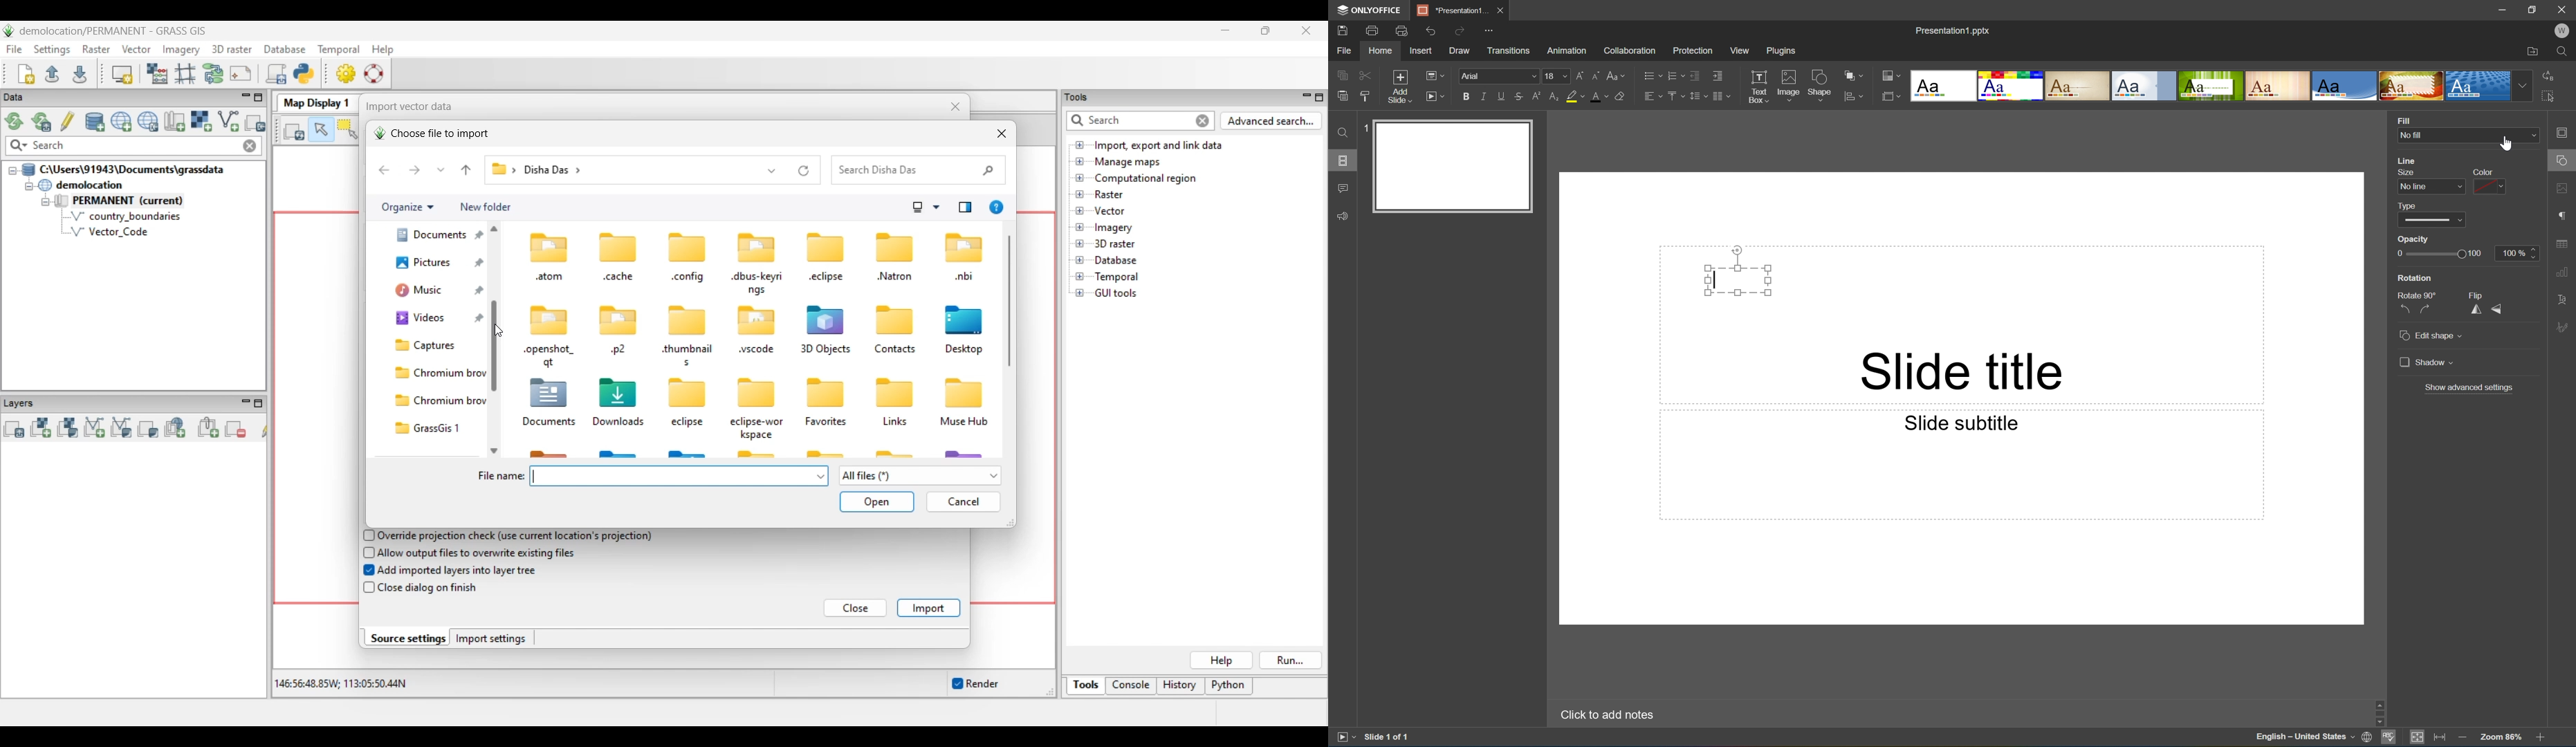  What do you see at coordinates (1675, 96) in the screenshot?
I see `Vertical align` at bounding box center [1675, 96].